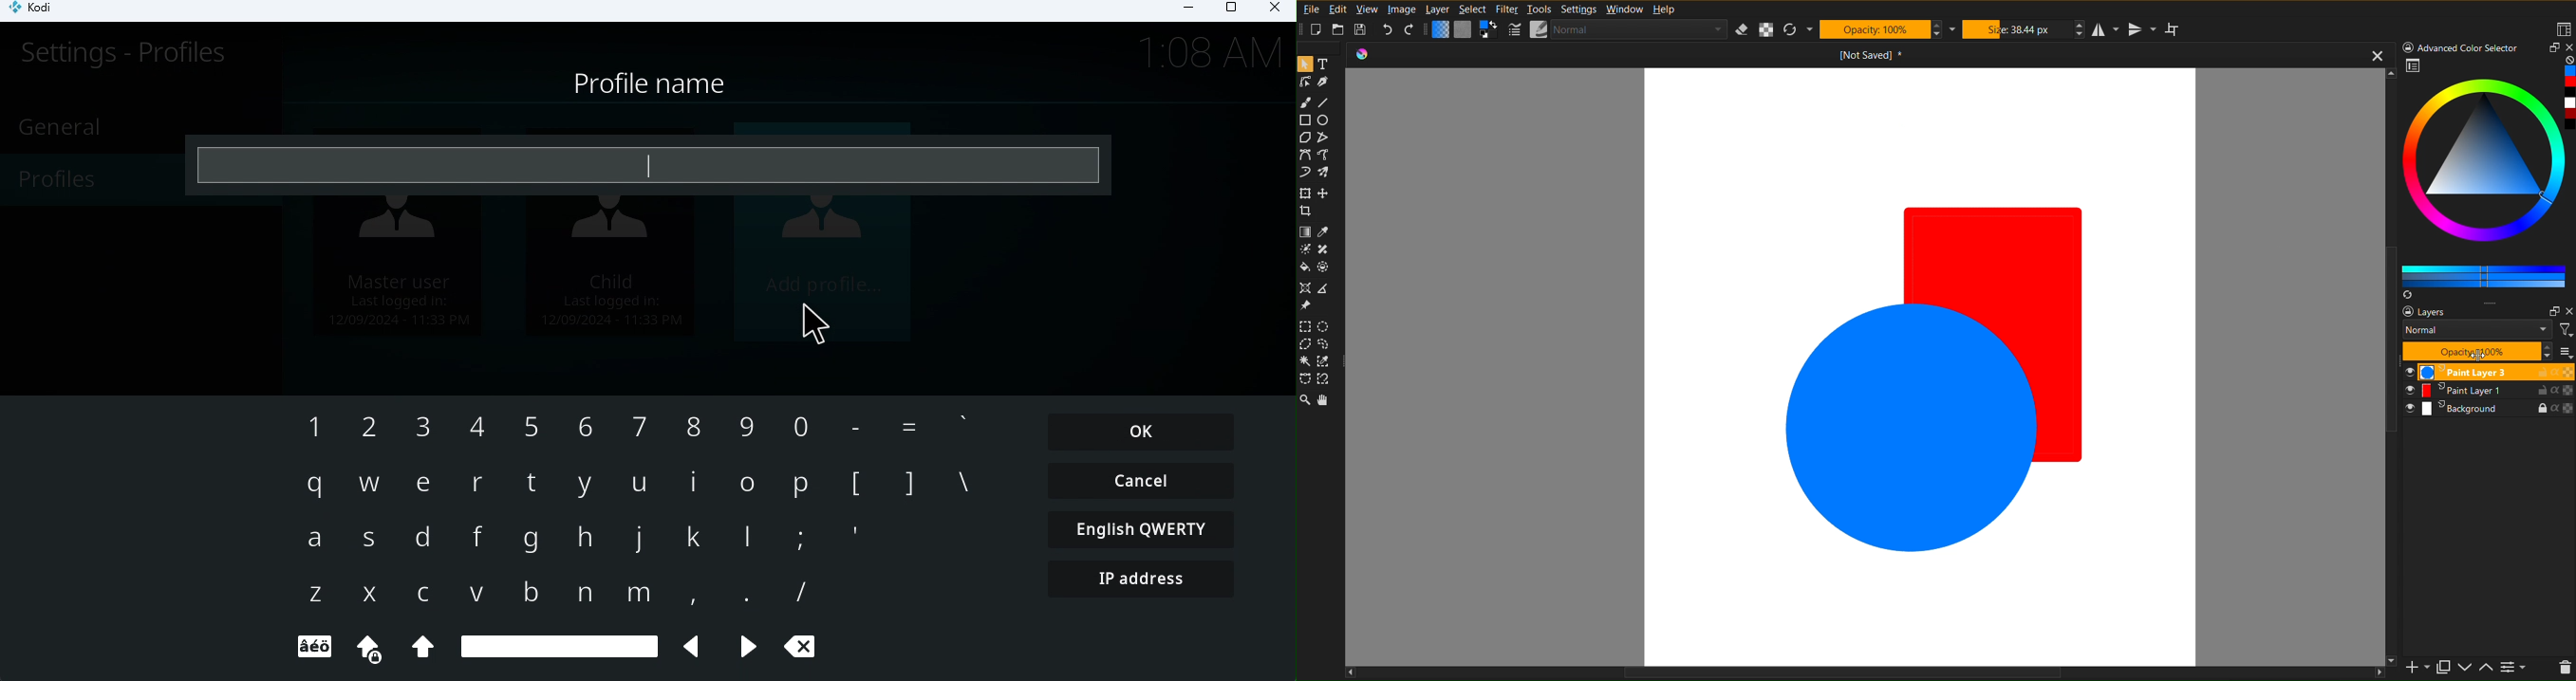  What do you see at coordinates (1326, 344) in the screenshot?
I see `Selection Tool` at bounding box center [1326, 344].